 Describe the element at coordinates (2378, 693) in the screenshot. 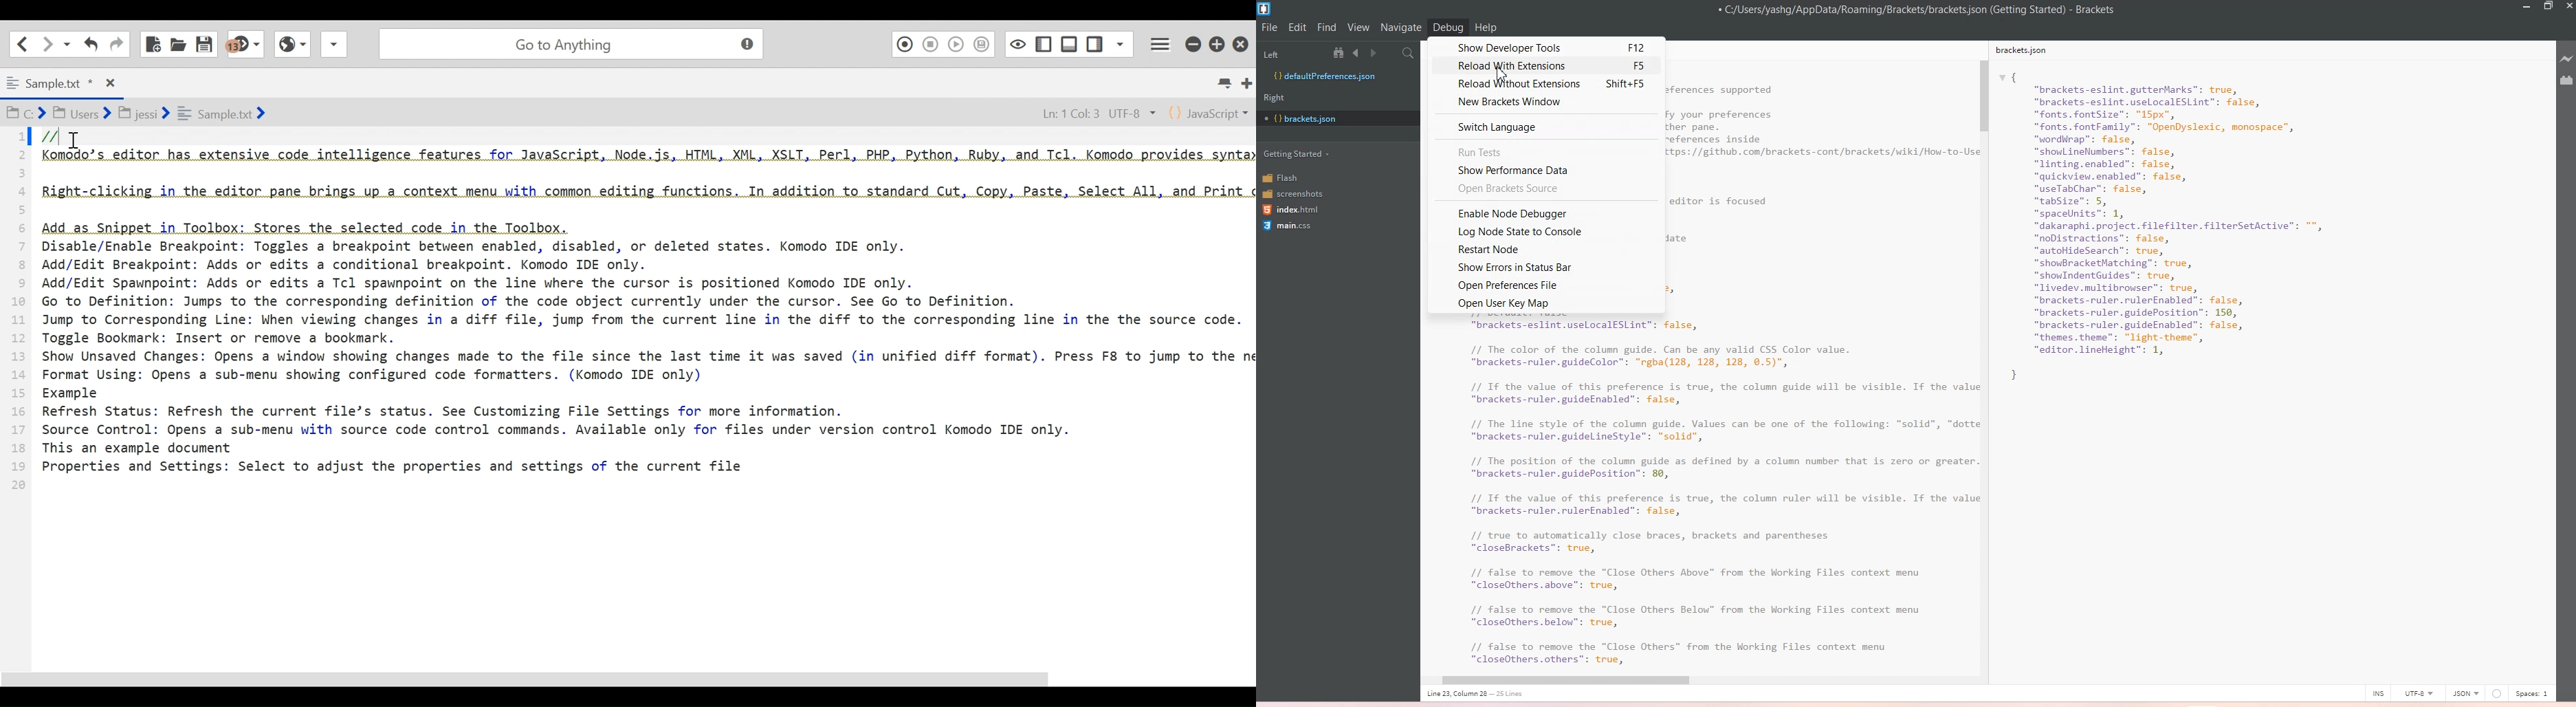

I see `INS` at that location.